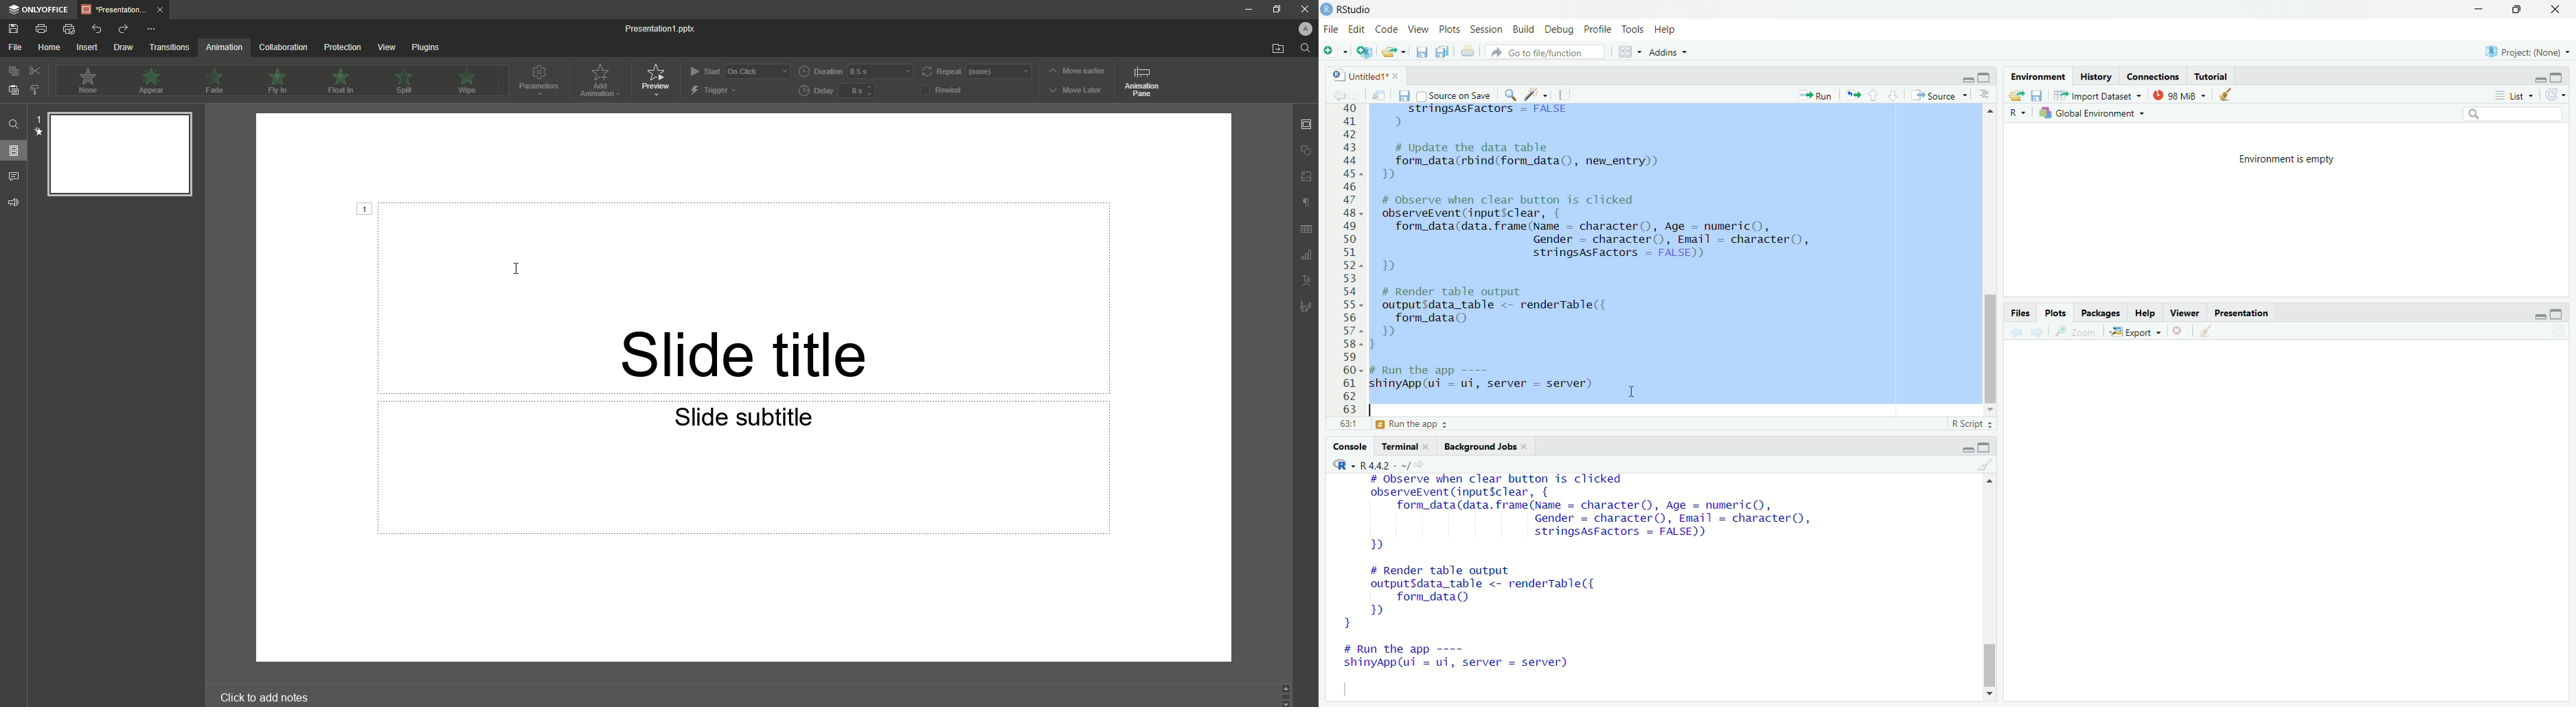  What do you see at coordinates (1598, 29) in the screenshot?
I see `Profile` at bounding box center [1598, 29].